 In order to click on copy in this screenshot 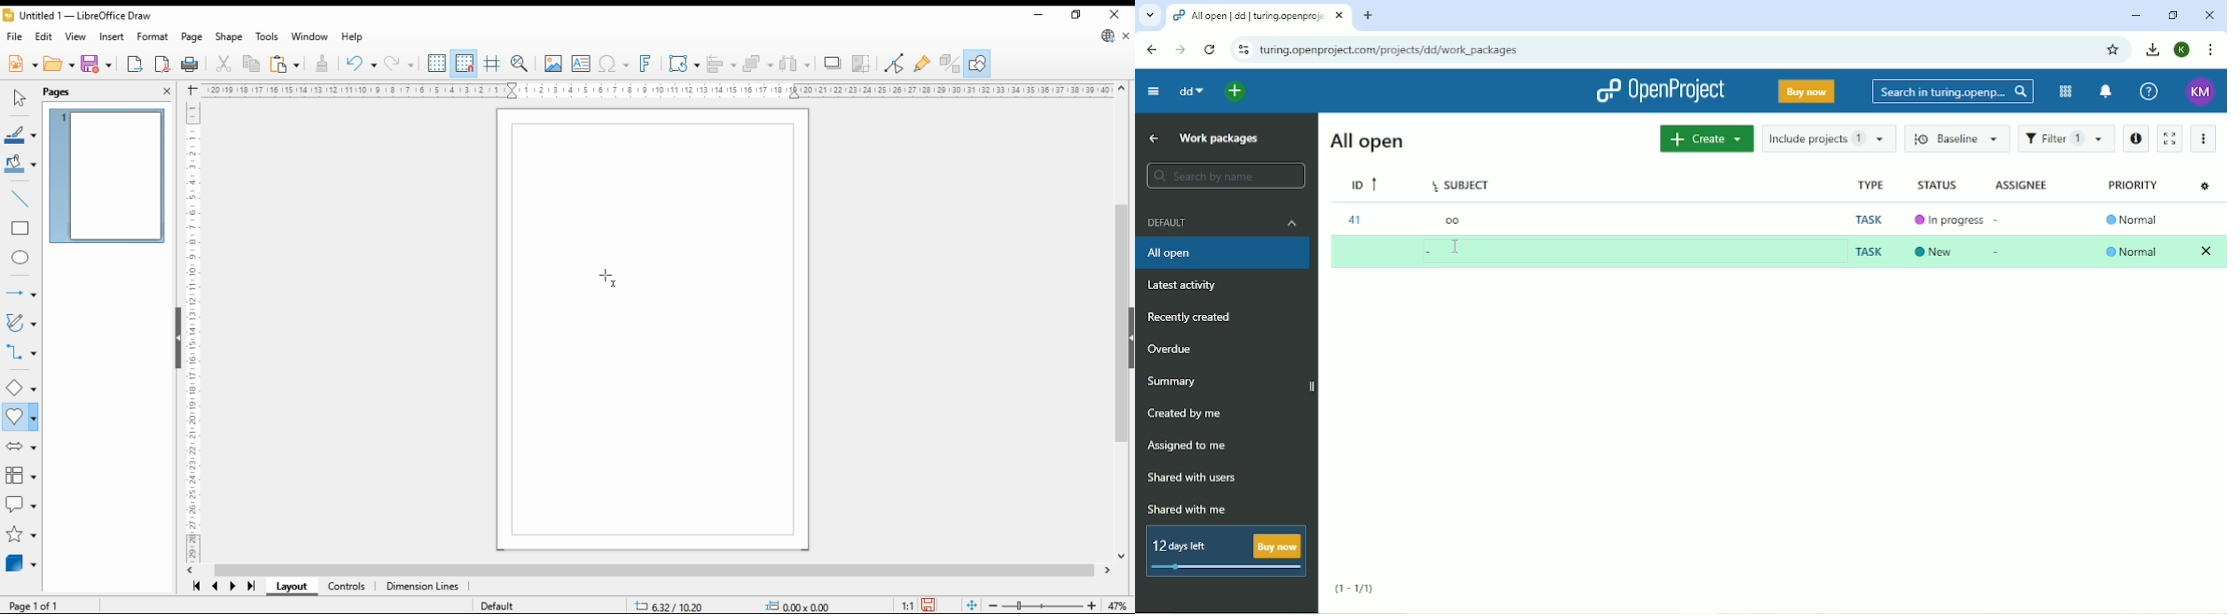, I will do `click(251, 65)`.